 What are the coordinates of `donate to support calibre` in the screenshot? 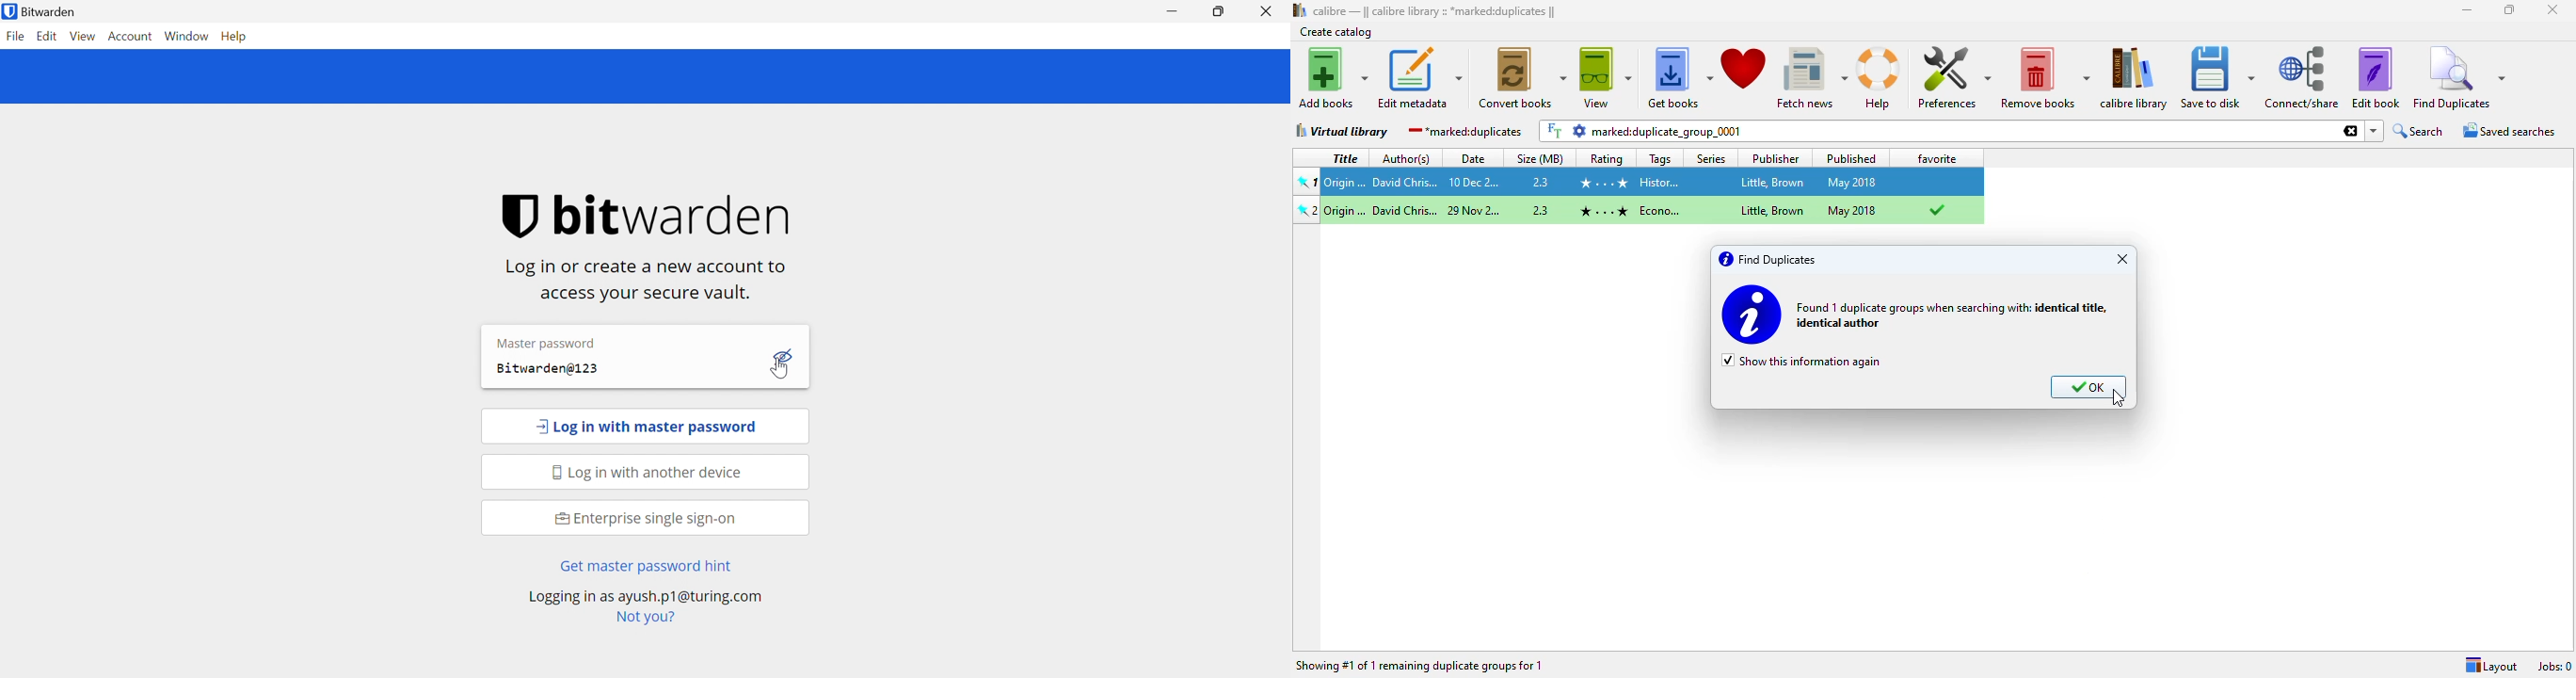 It's located at (1744, 69).